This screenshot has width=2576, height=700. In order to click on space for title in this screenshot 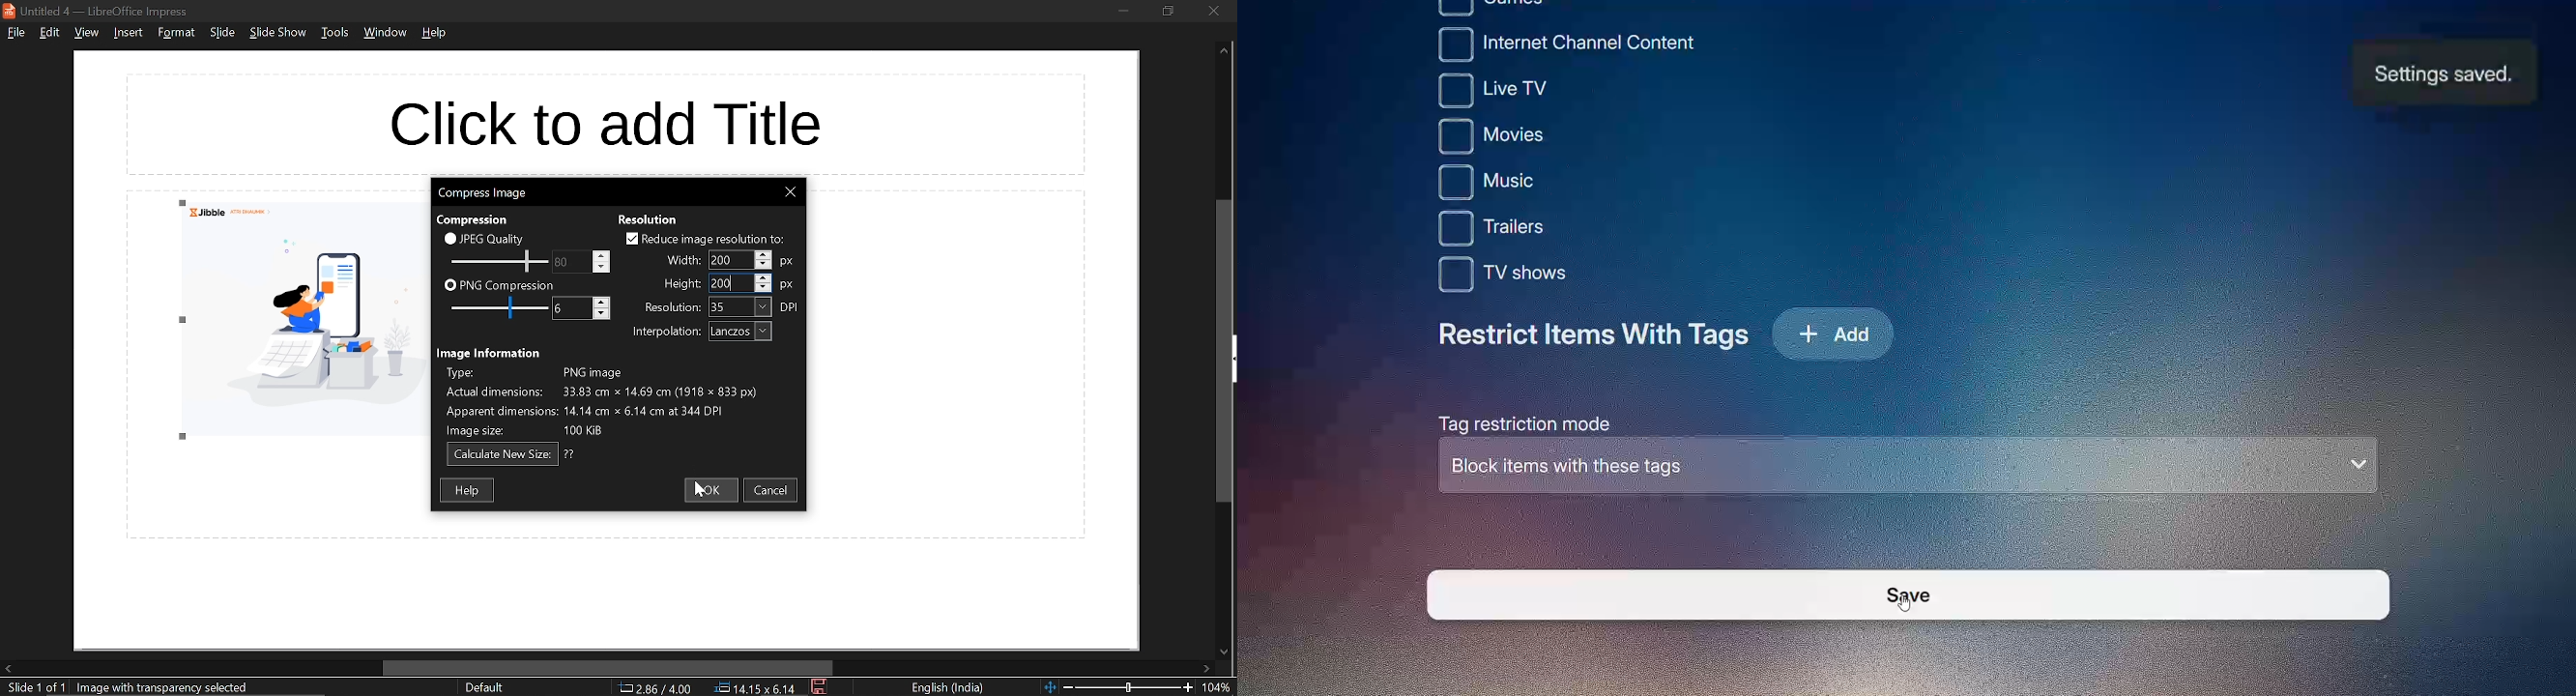, I will do `click(602, 122)`.